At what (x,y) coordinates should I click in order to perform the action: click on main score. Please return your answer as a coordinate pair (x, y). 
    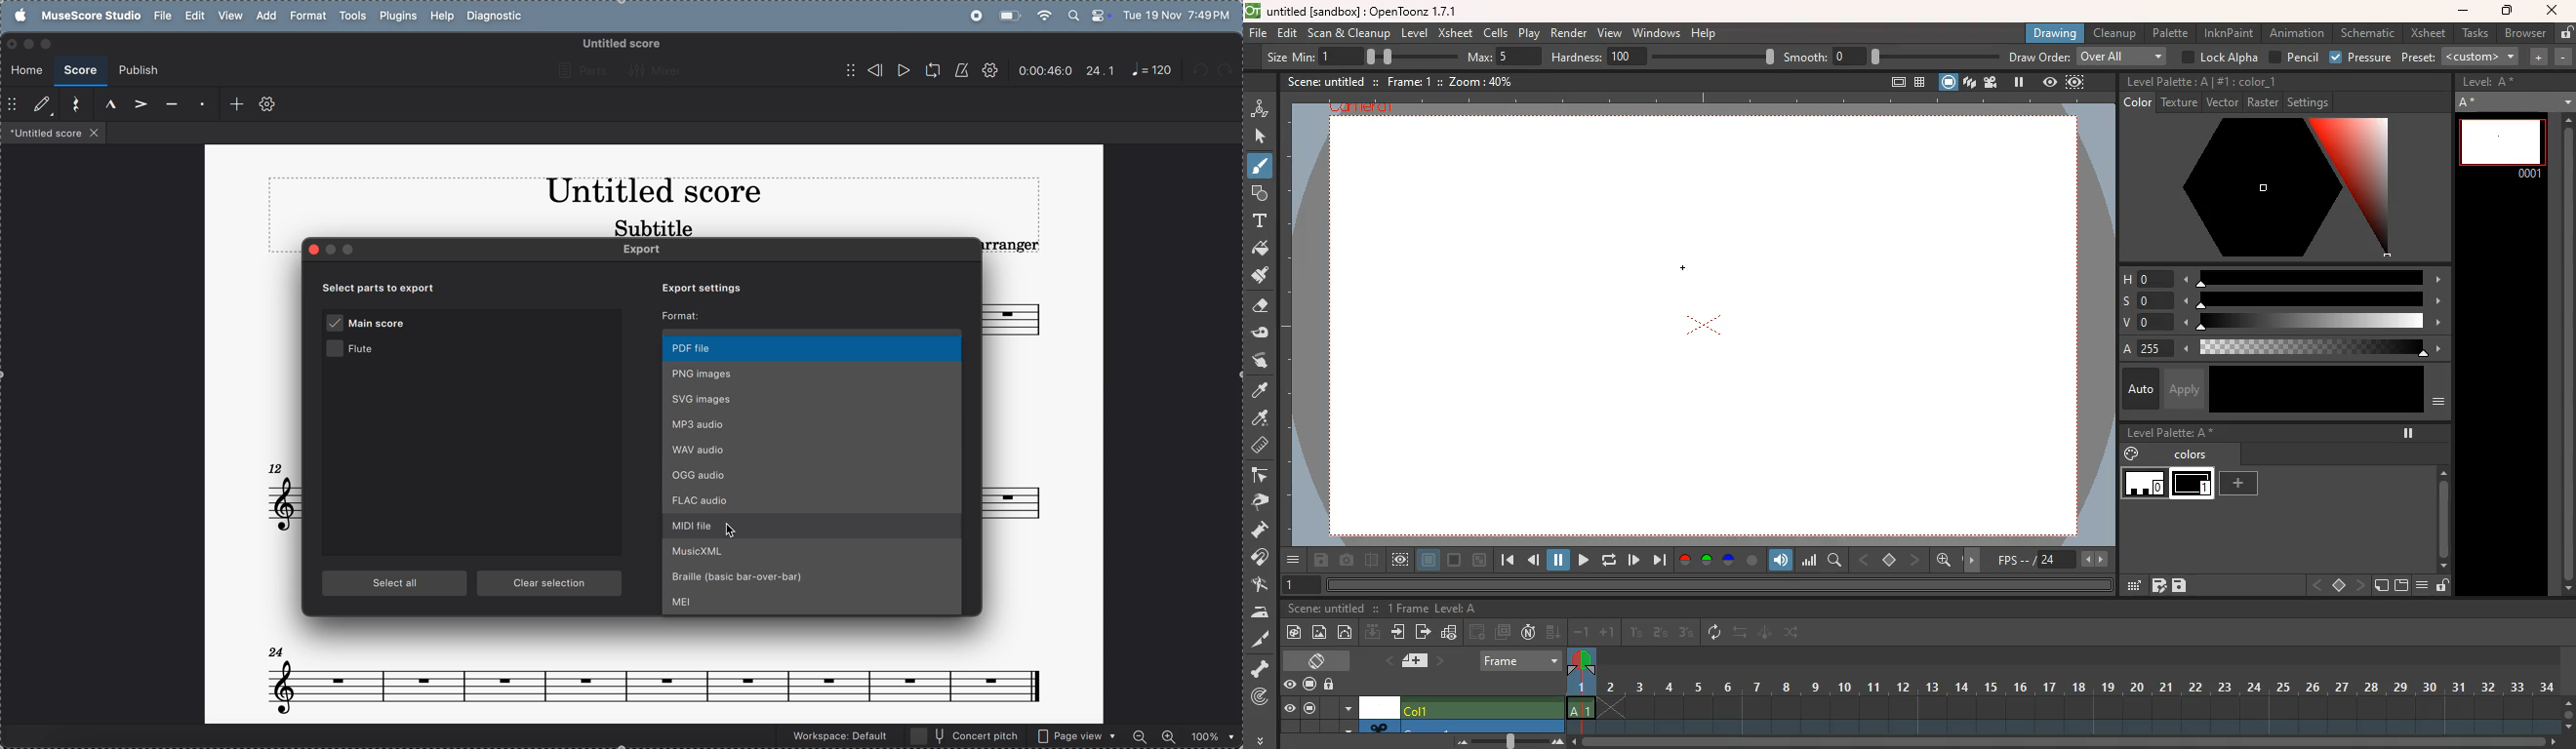
    Looking at the image, I should click on (369, 324).